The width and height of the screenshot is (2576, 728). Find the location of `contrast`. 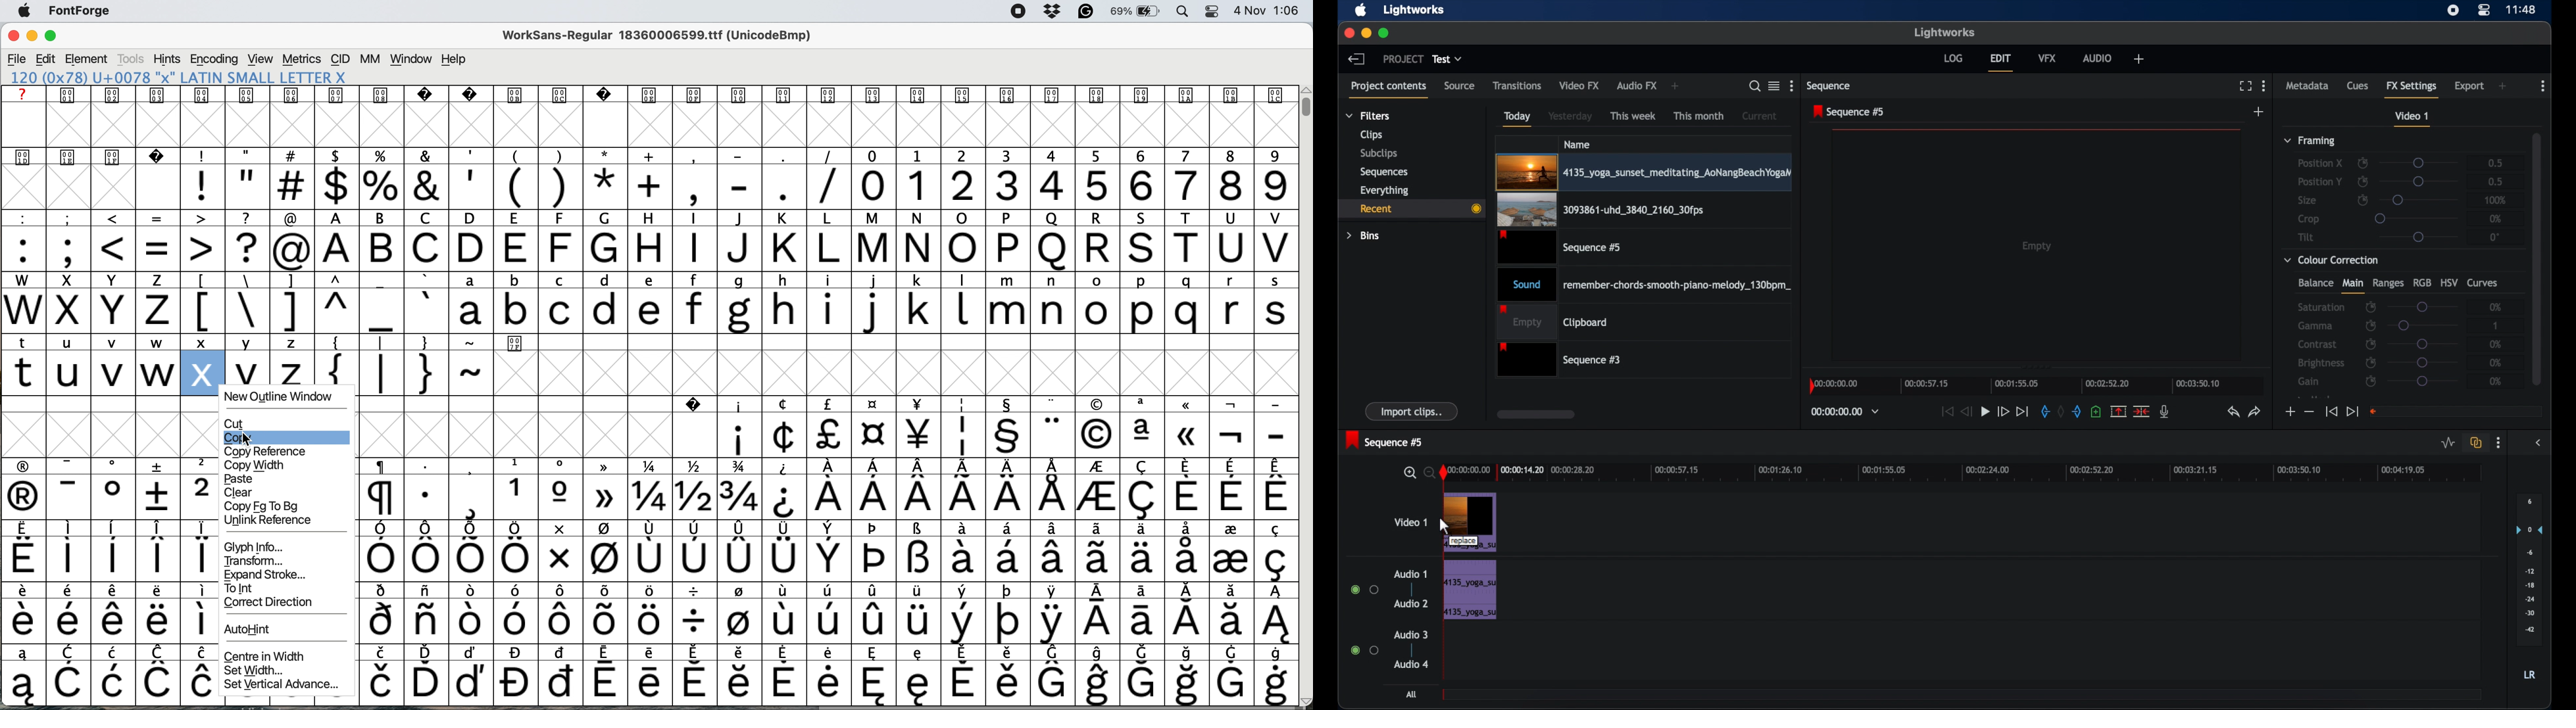

contrast is located at coordinates (2319, 345).